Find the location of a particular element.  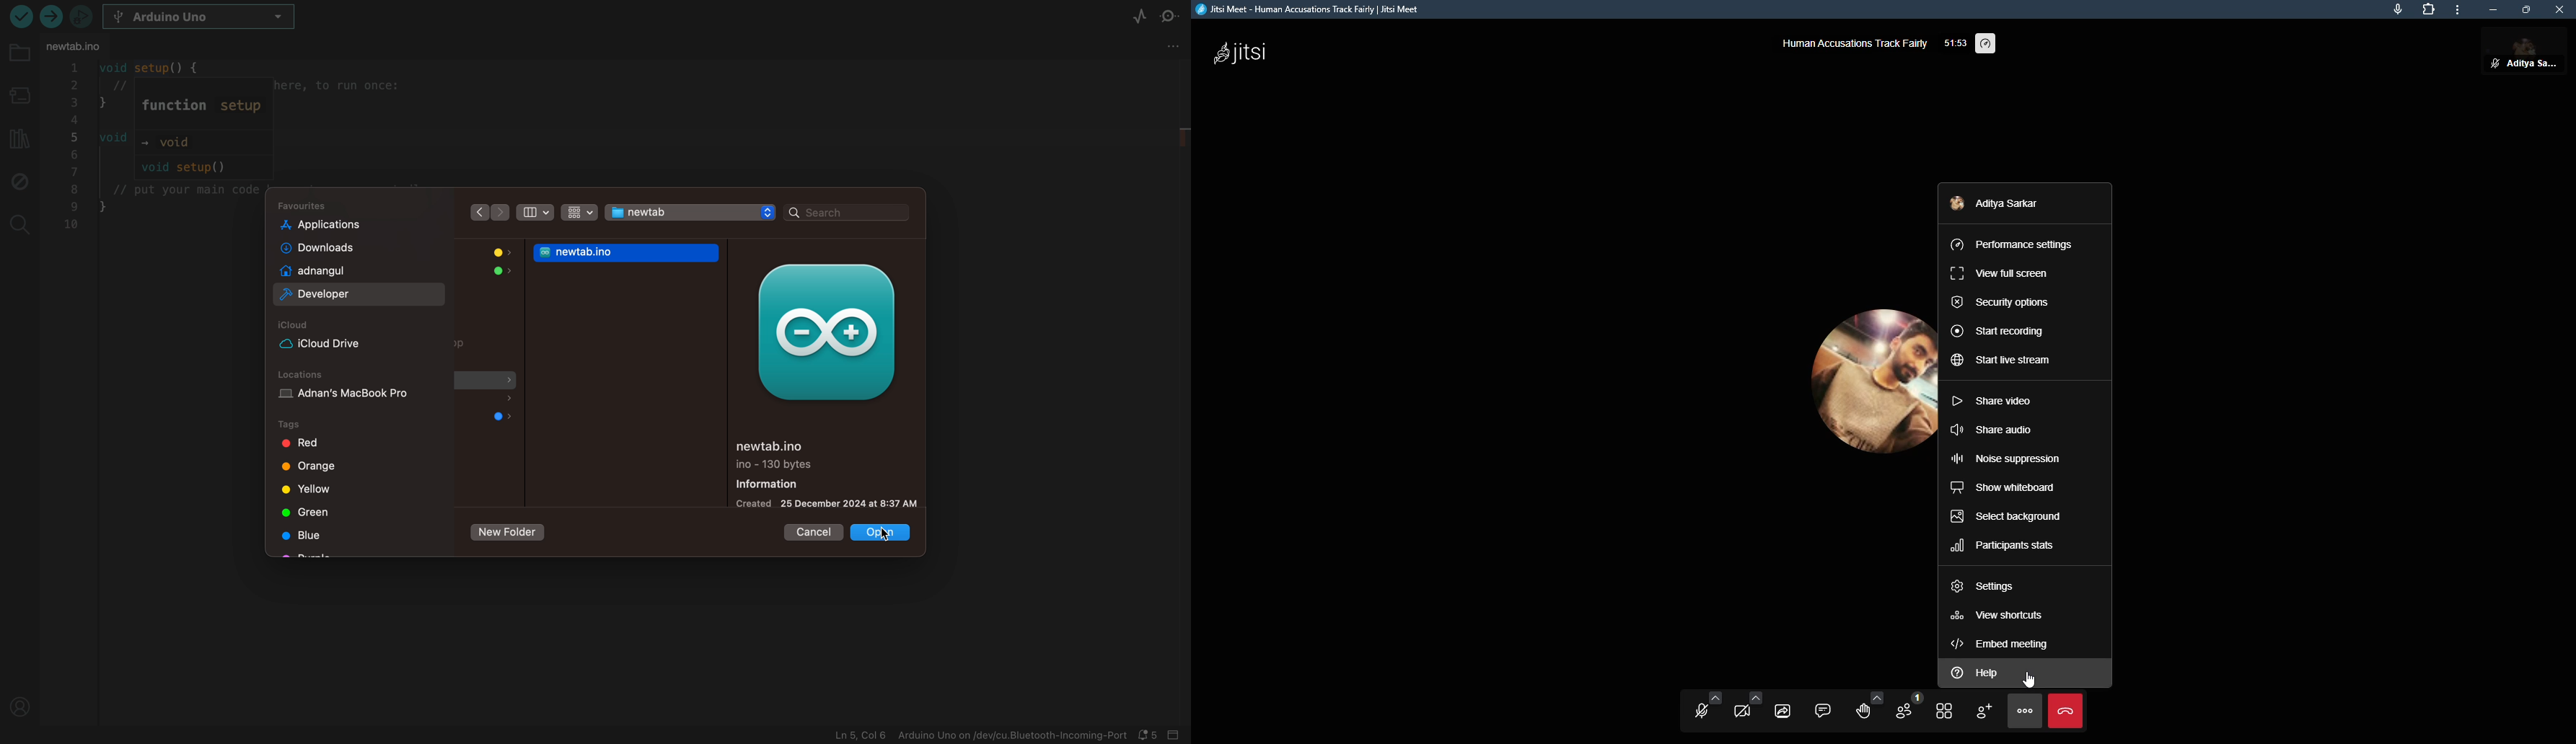

serial monitor is located at coordinates (1174, 17).